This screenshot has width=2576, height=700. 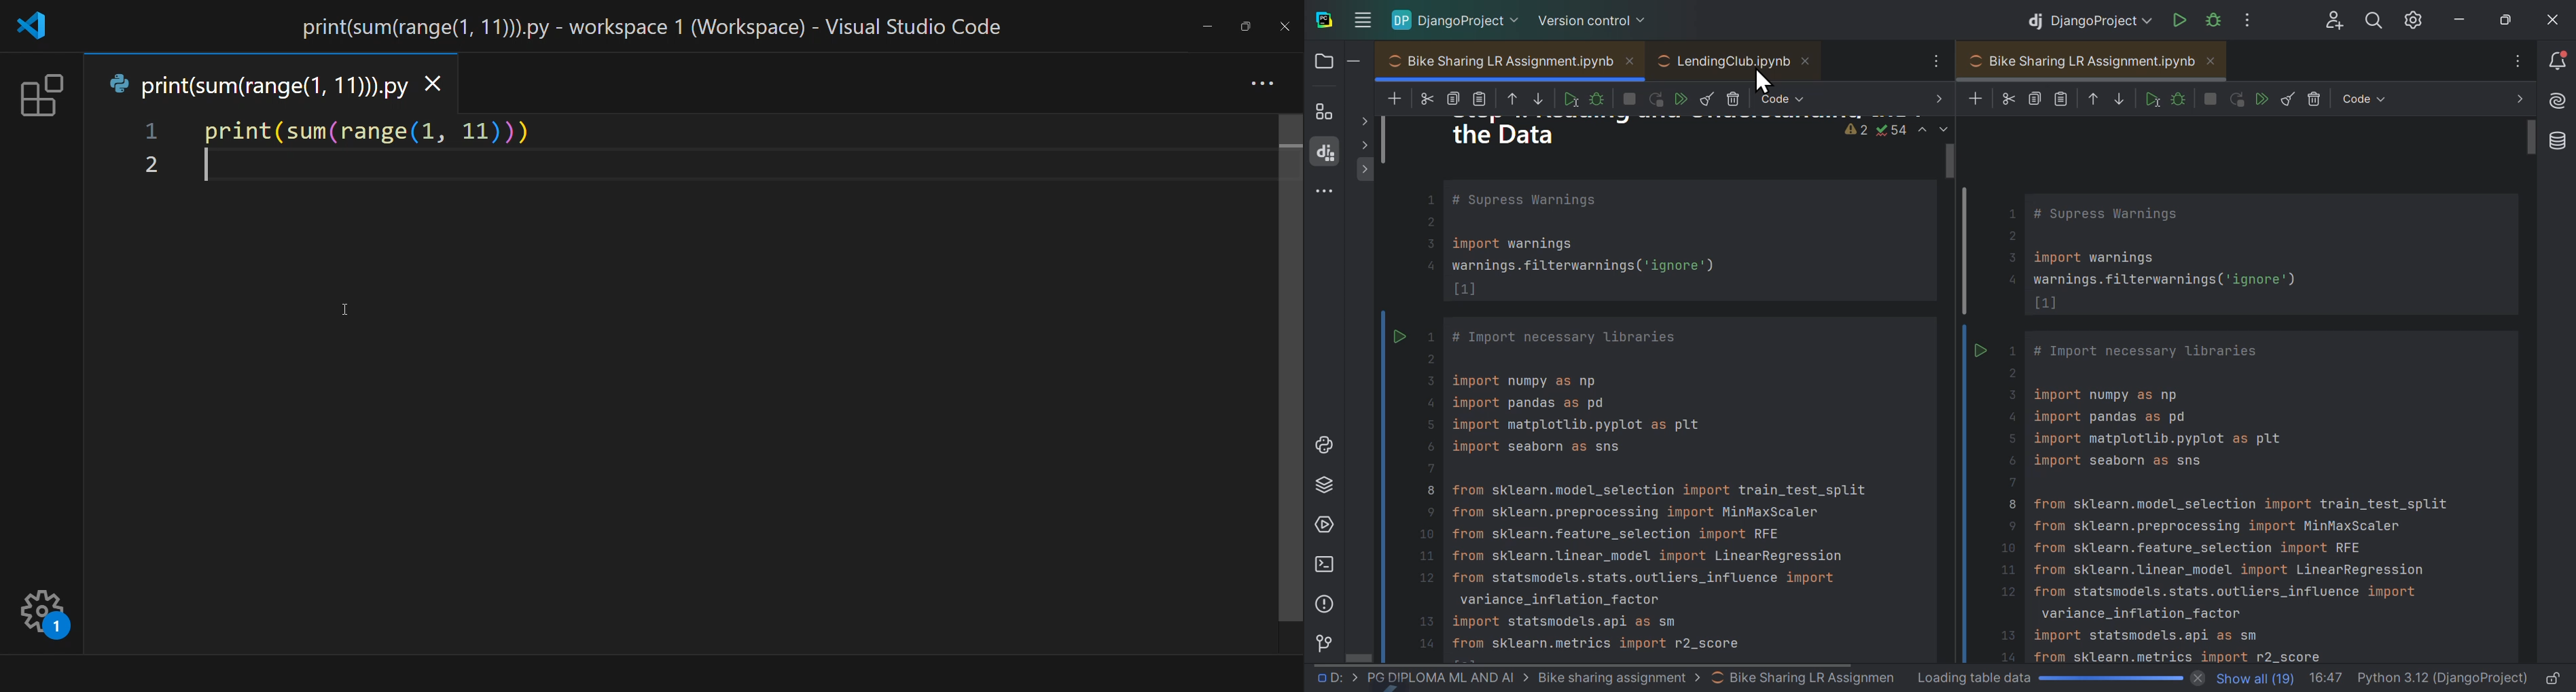 I want to click on More windows tools, so click(x=1327, y=194).